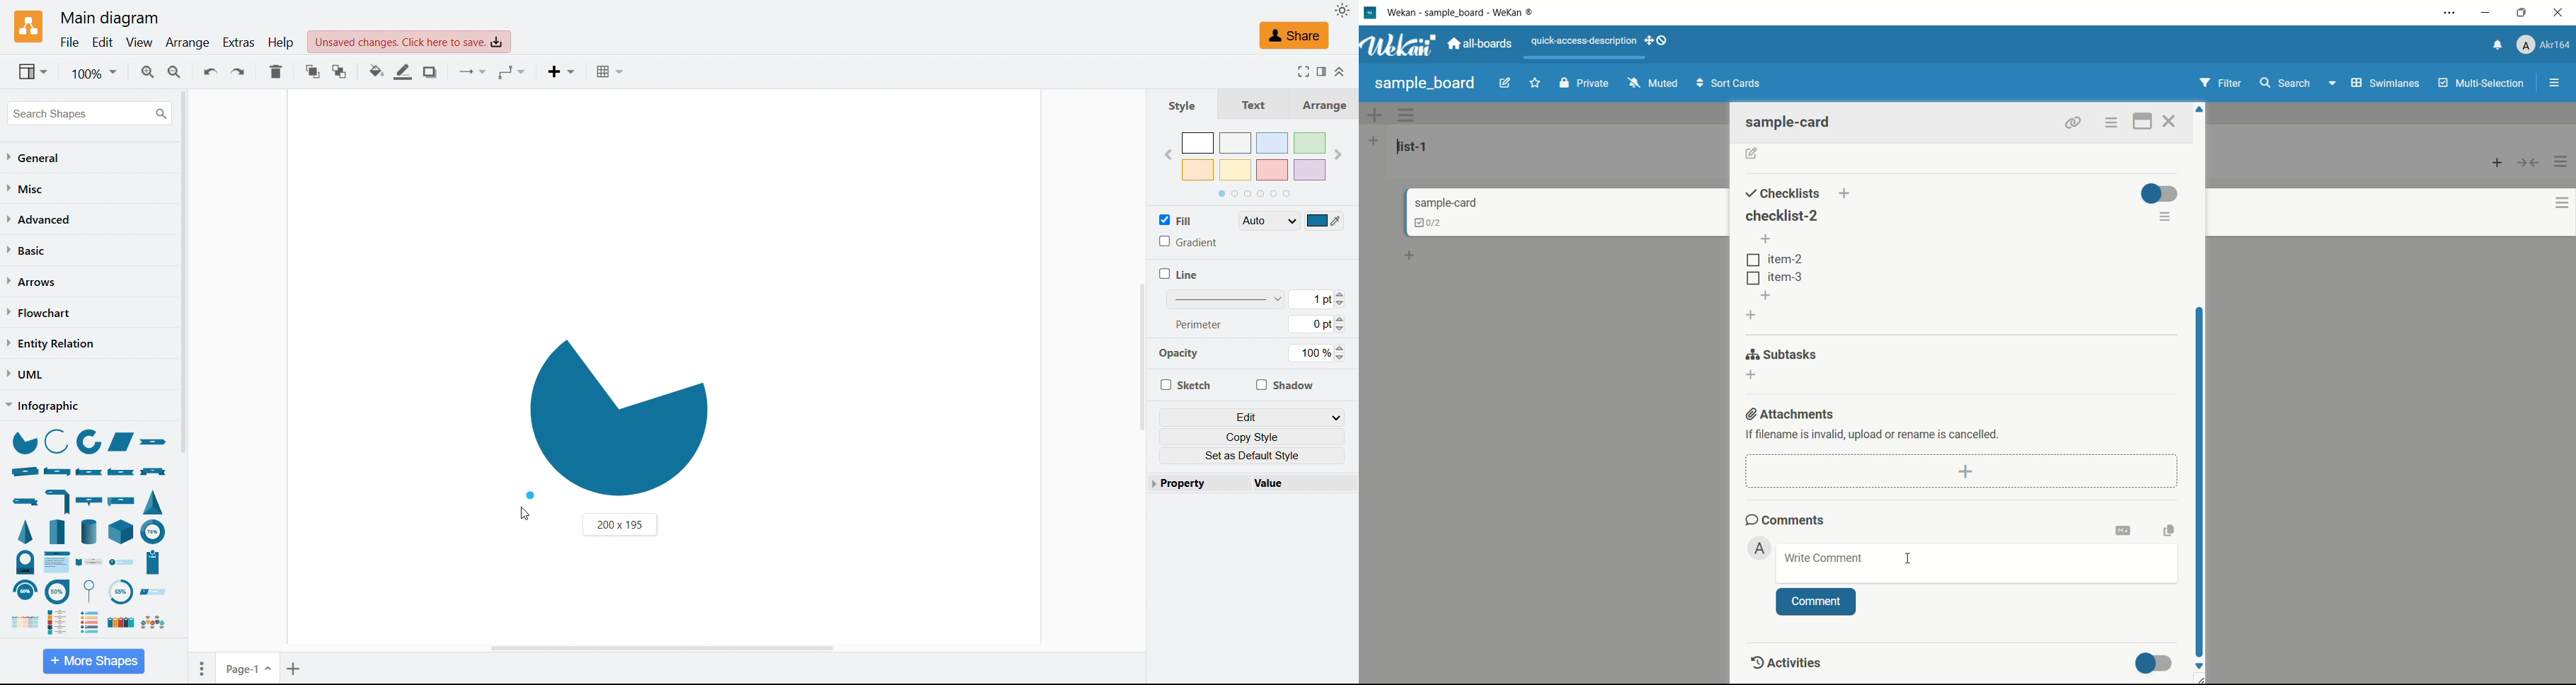  What do you see at coordinates (108, 18) in the screenshot?
I see `Title of the diagram ` at bounding box center [108, 18].